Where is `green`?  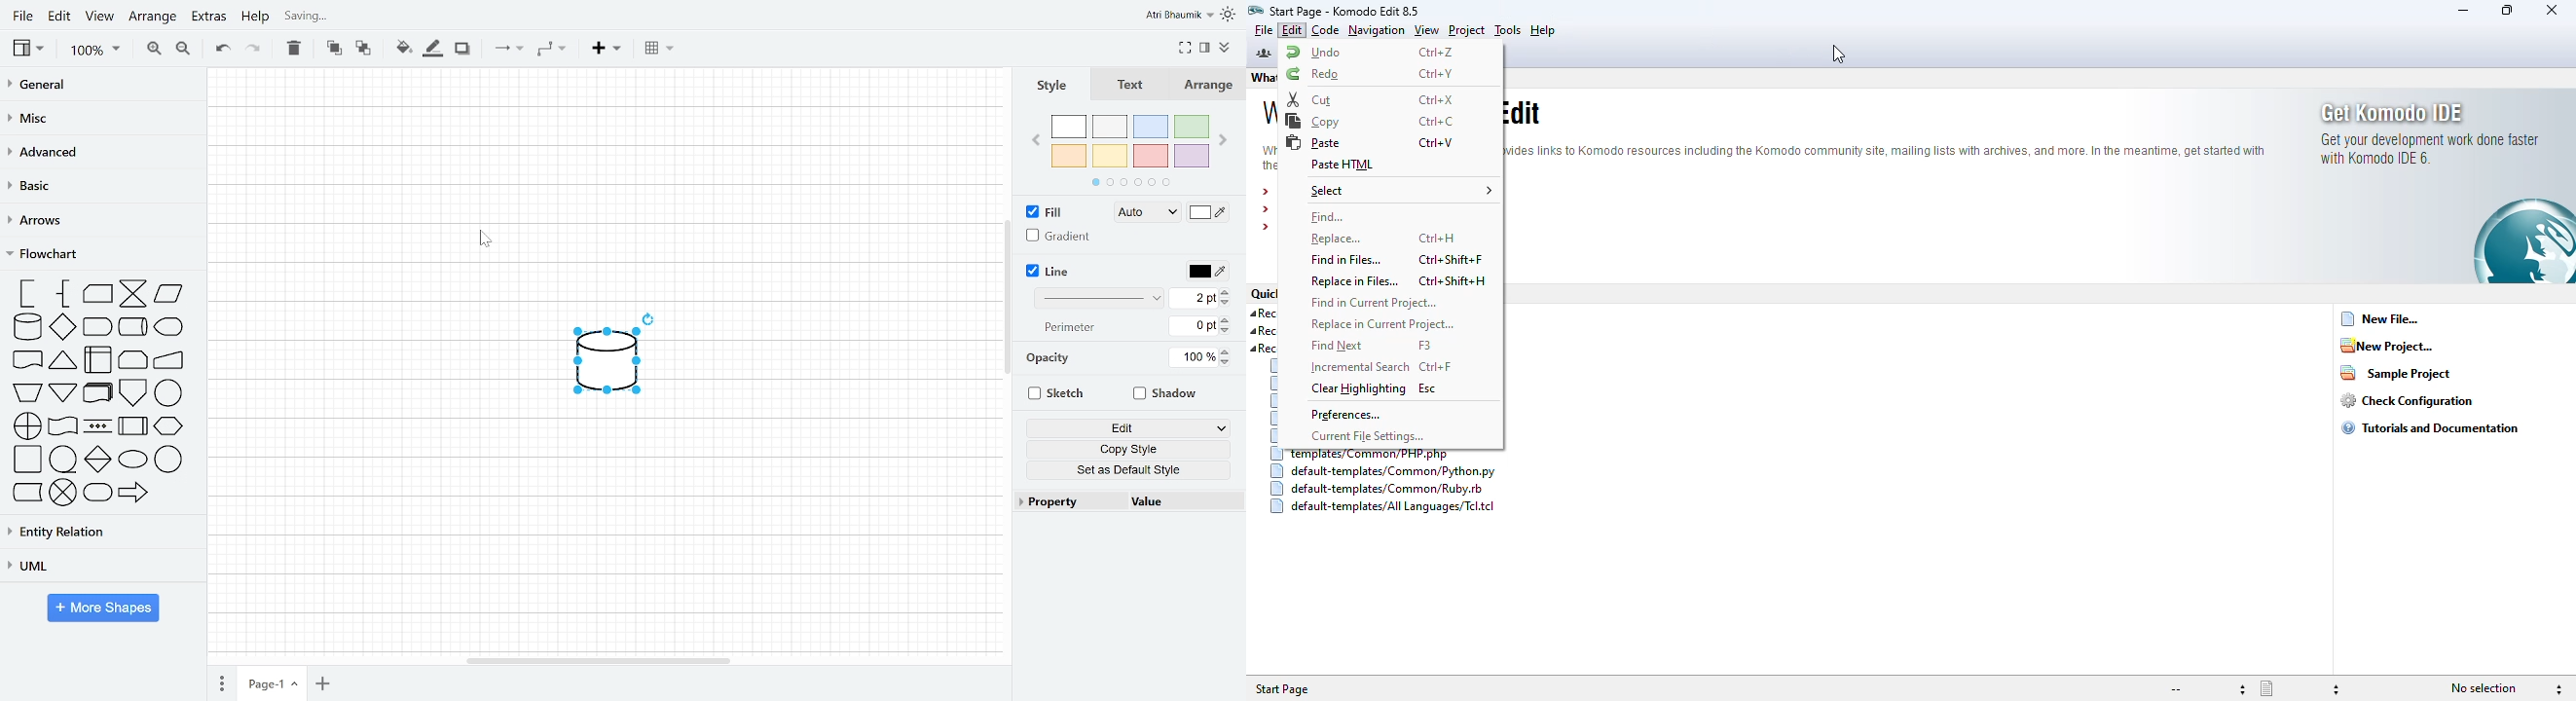 green is located at coordinates (1195, 128).